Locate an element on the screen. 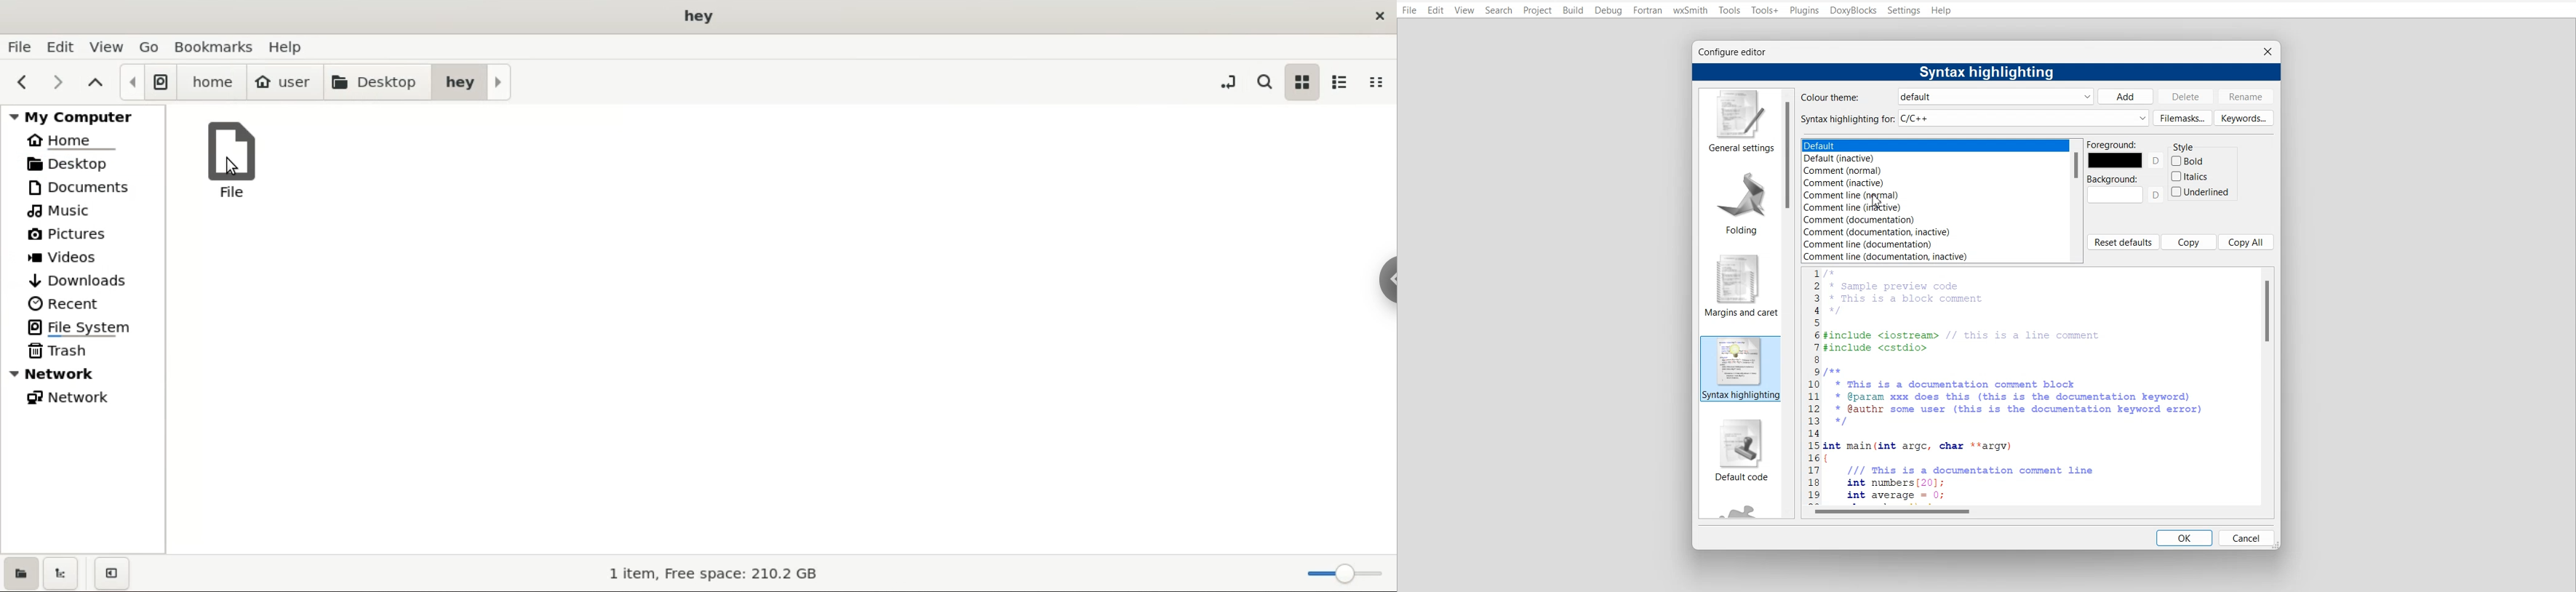 Image resolution: width=2576 pixels, height=616 pixels. Underlined is located at coordinates (2200, 192).